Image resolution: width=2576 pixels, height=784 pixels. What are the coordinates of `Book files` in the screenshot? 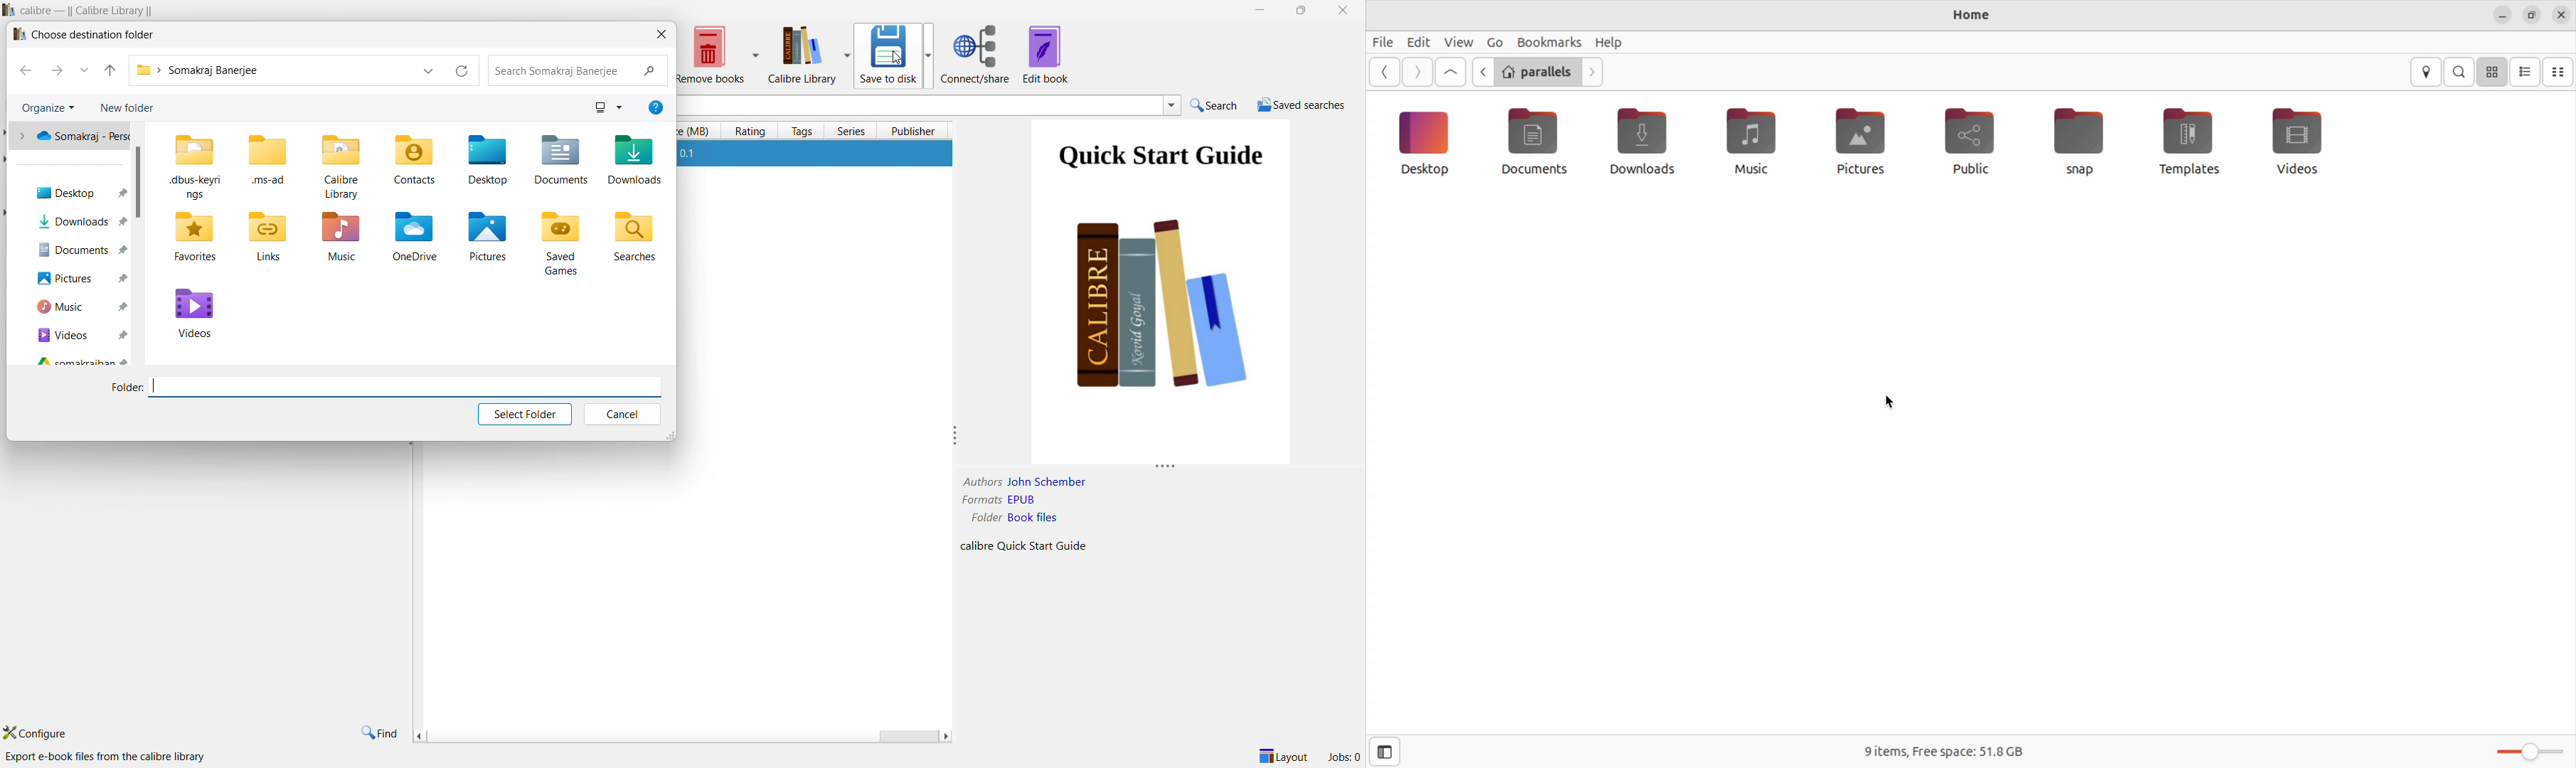 It's located at (1033, 517).